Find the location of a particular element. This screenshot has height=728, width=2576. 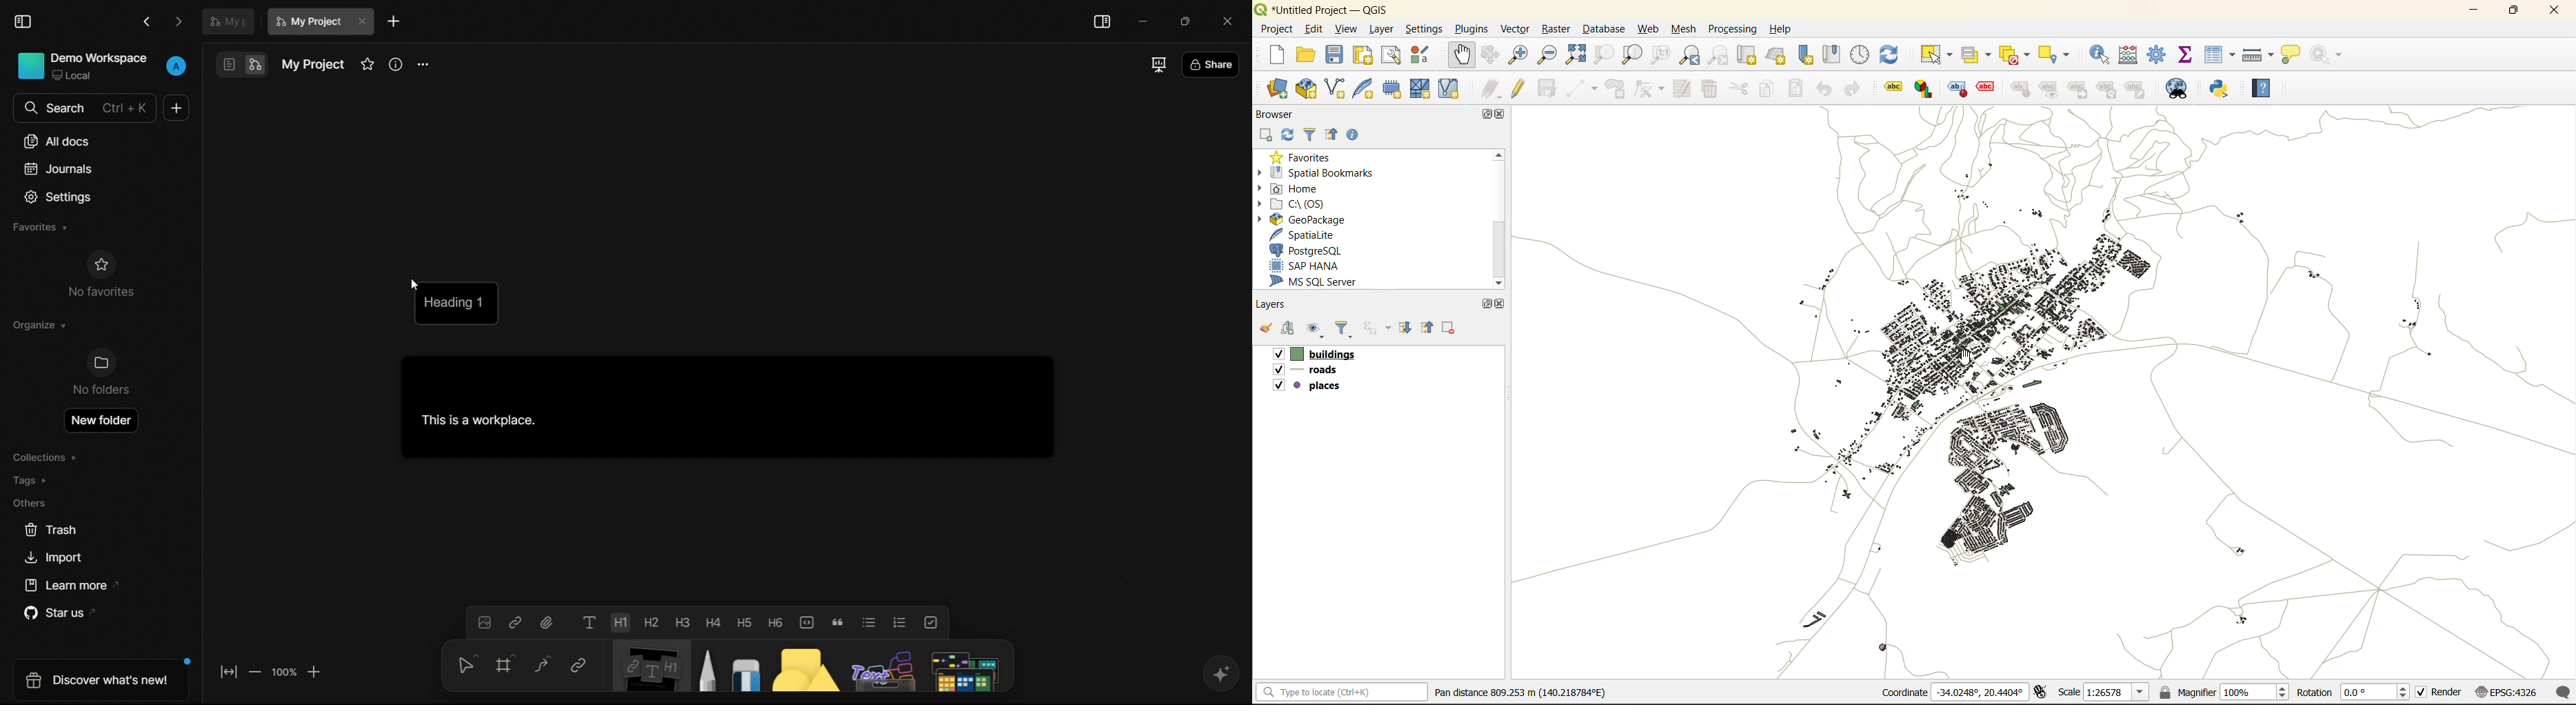

project is located at coordinates (1280, 31).